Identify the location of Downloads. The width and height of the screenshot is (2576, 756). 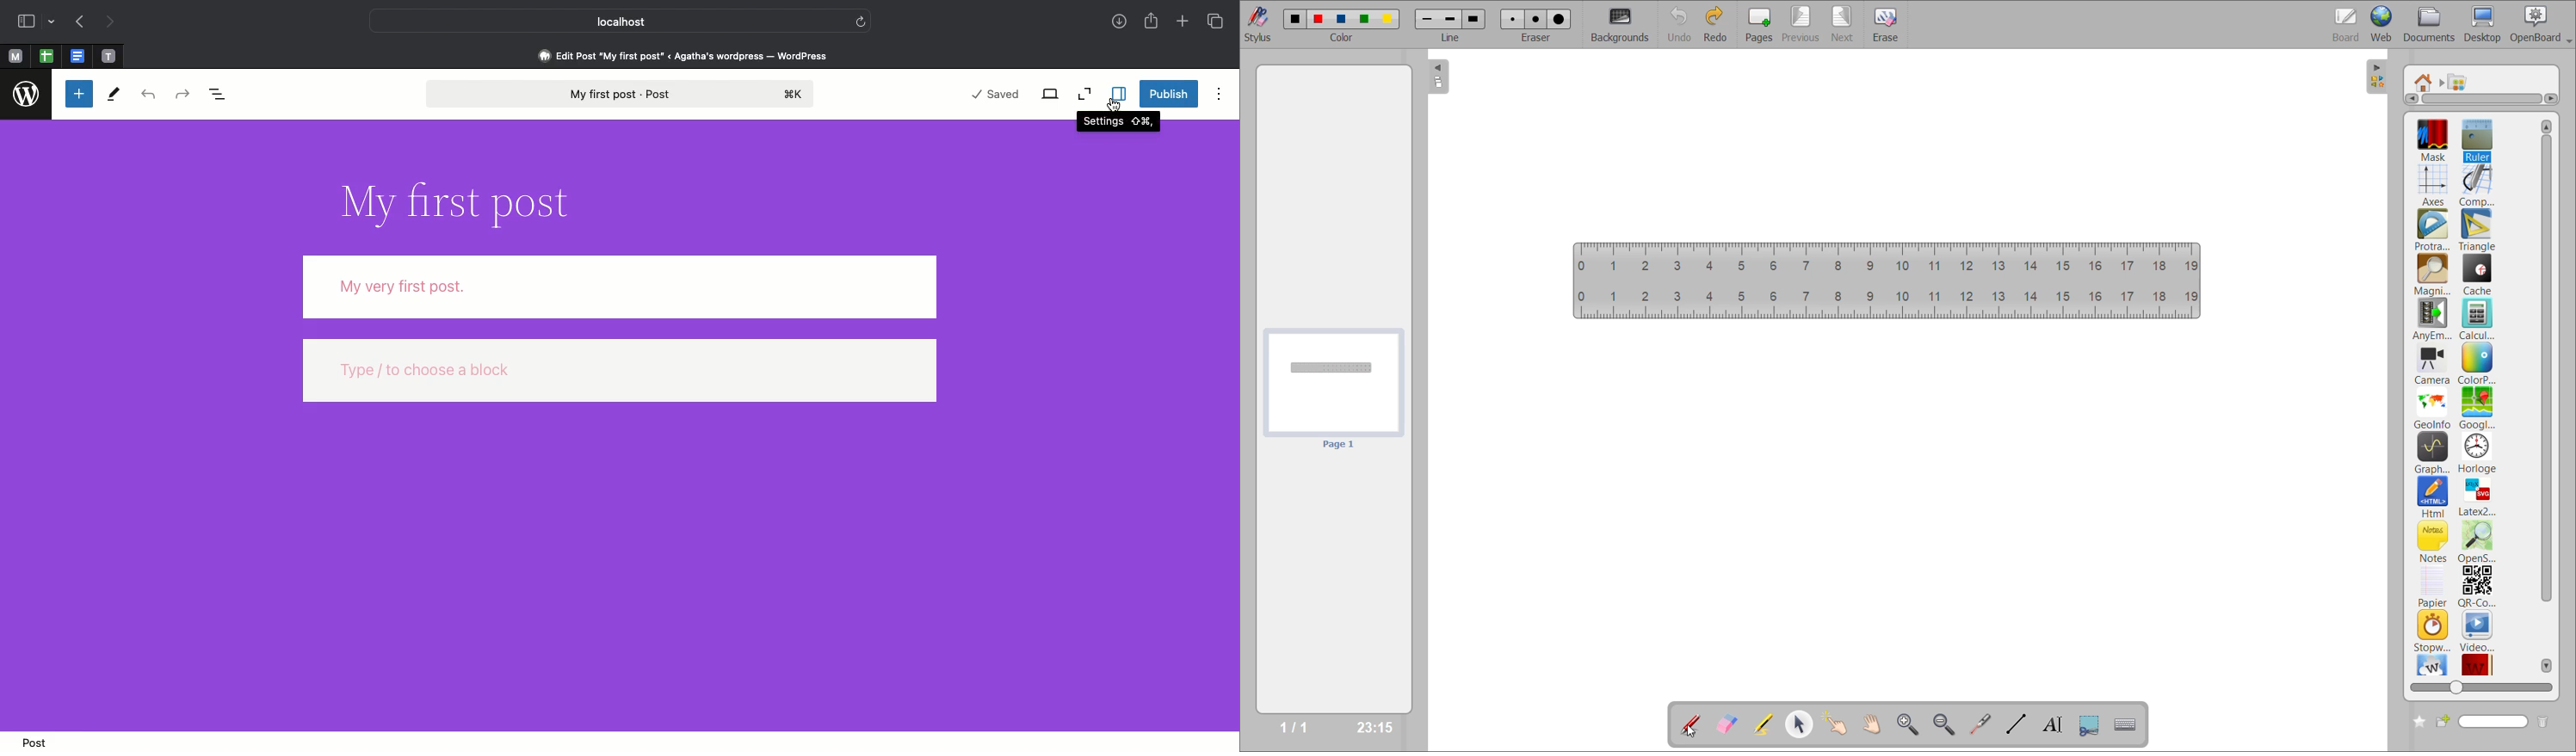
(1119, 22).